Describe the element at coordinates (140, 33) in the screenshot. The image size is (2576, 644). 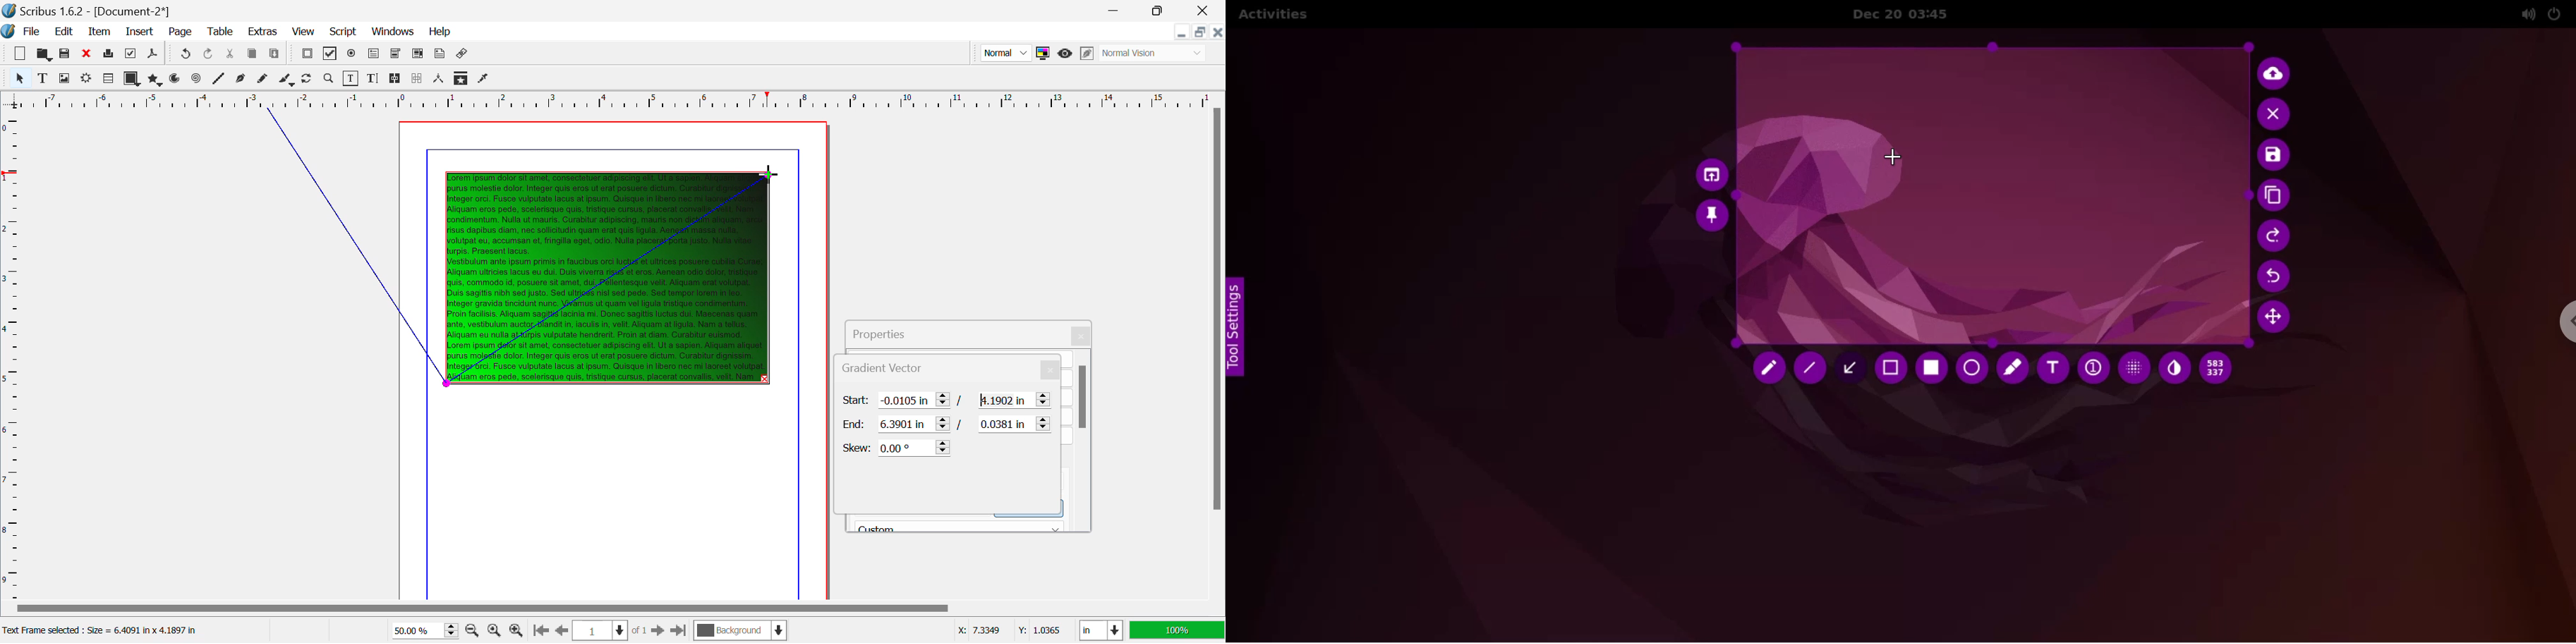
I see `Insert` at that location.